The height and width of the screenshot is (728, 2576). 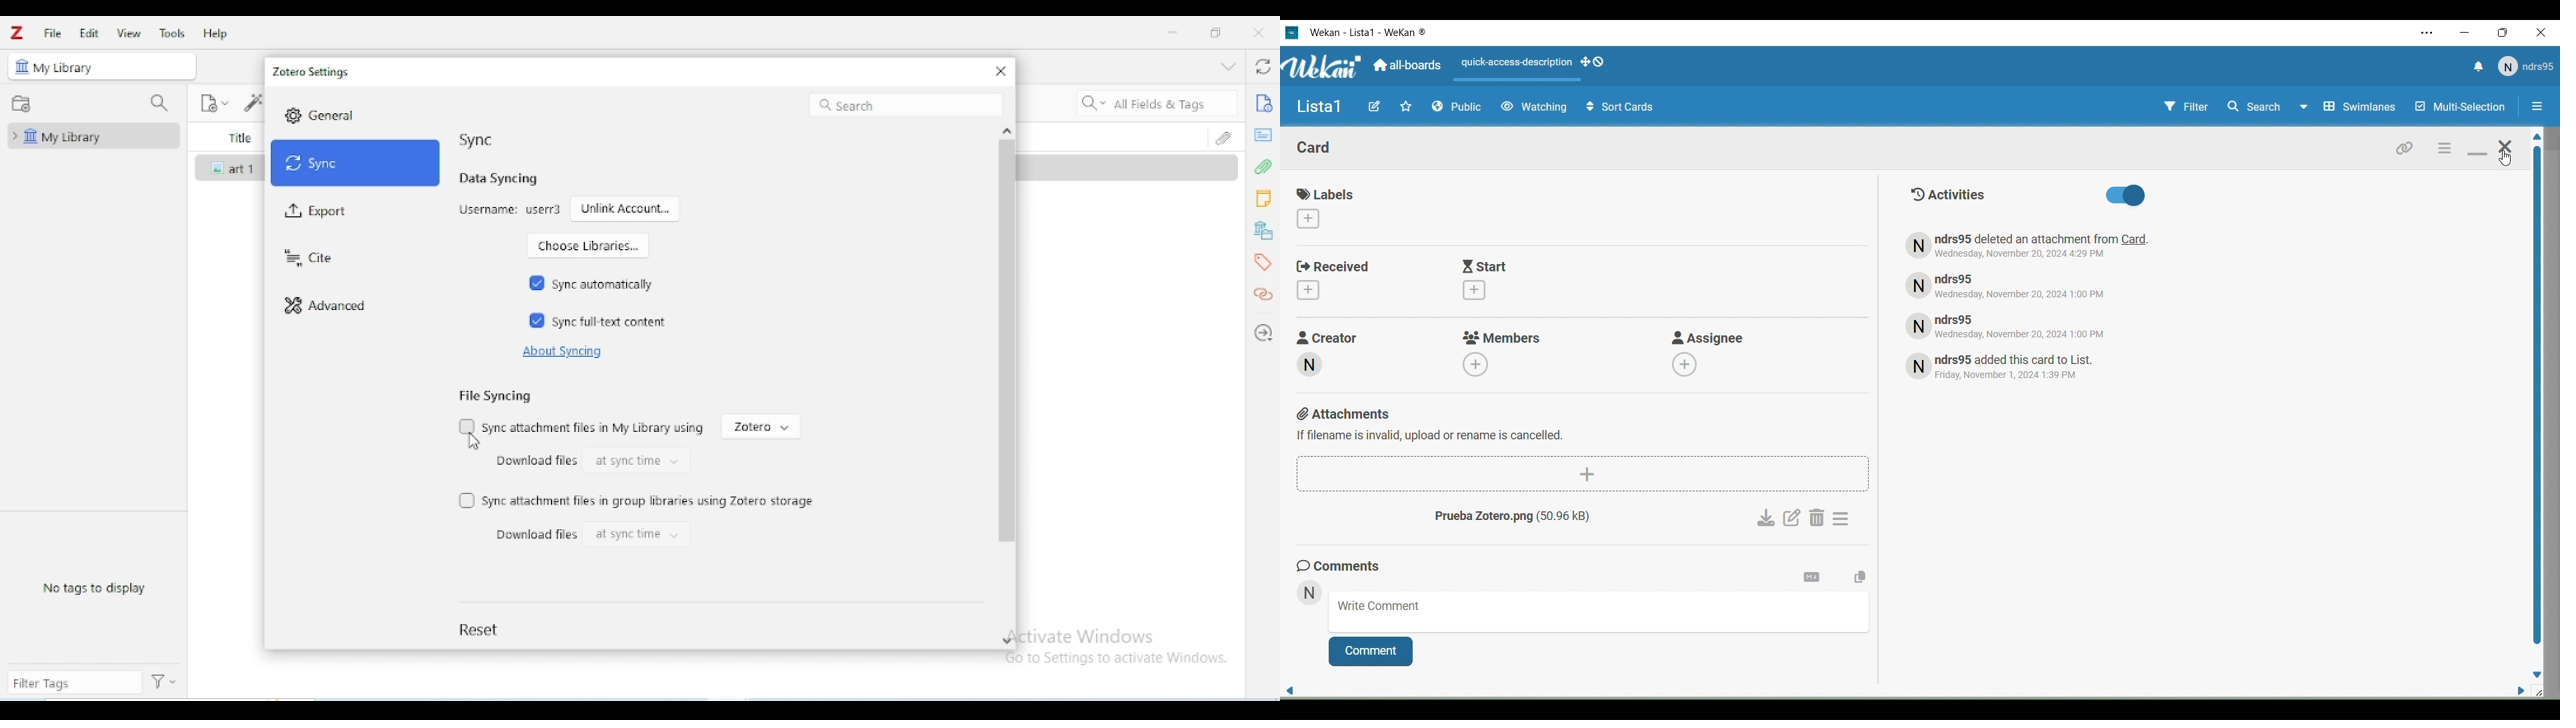 What do you see at coordinates (158, 103) in the screenshot?
I see `filter collections` at bounding box center [158, 103].